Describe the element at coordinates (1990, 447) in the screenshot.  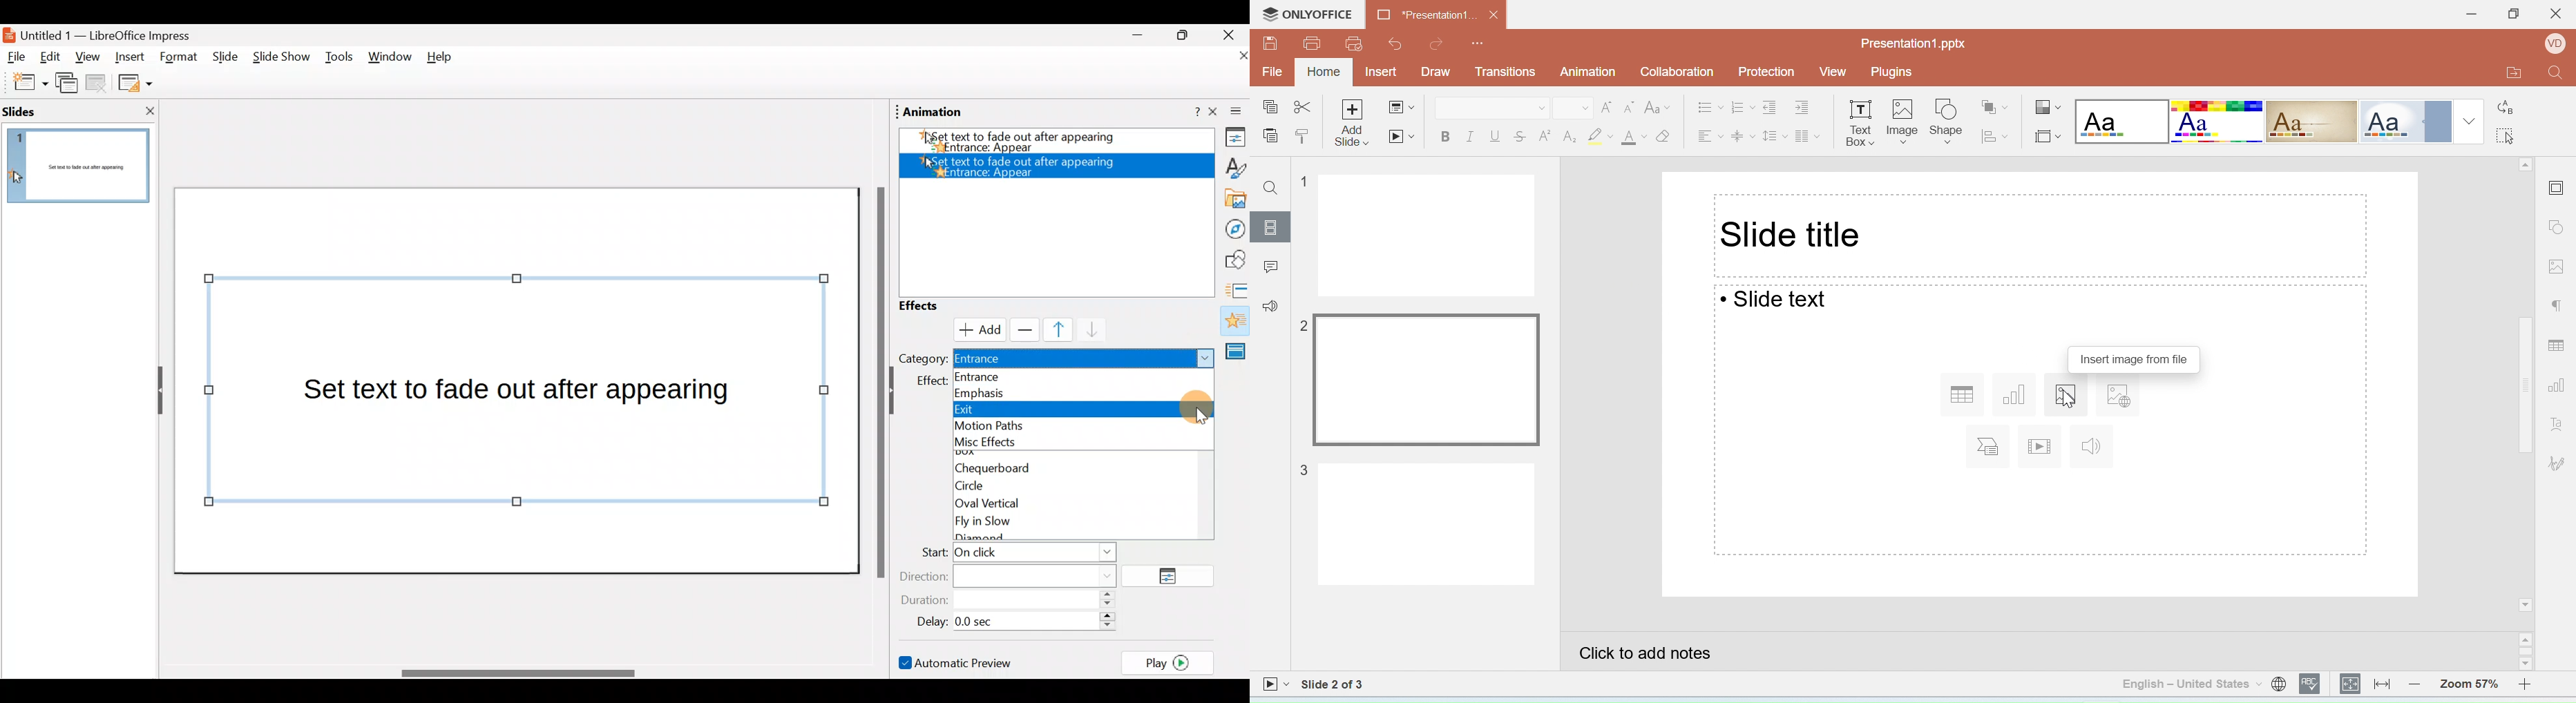
I see `insert` at that location.